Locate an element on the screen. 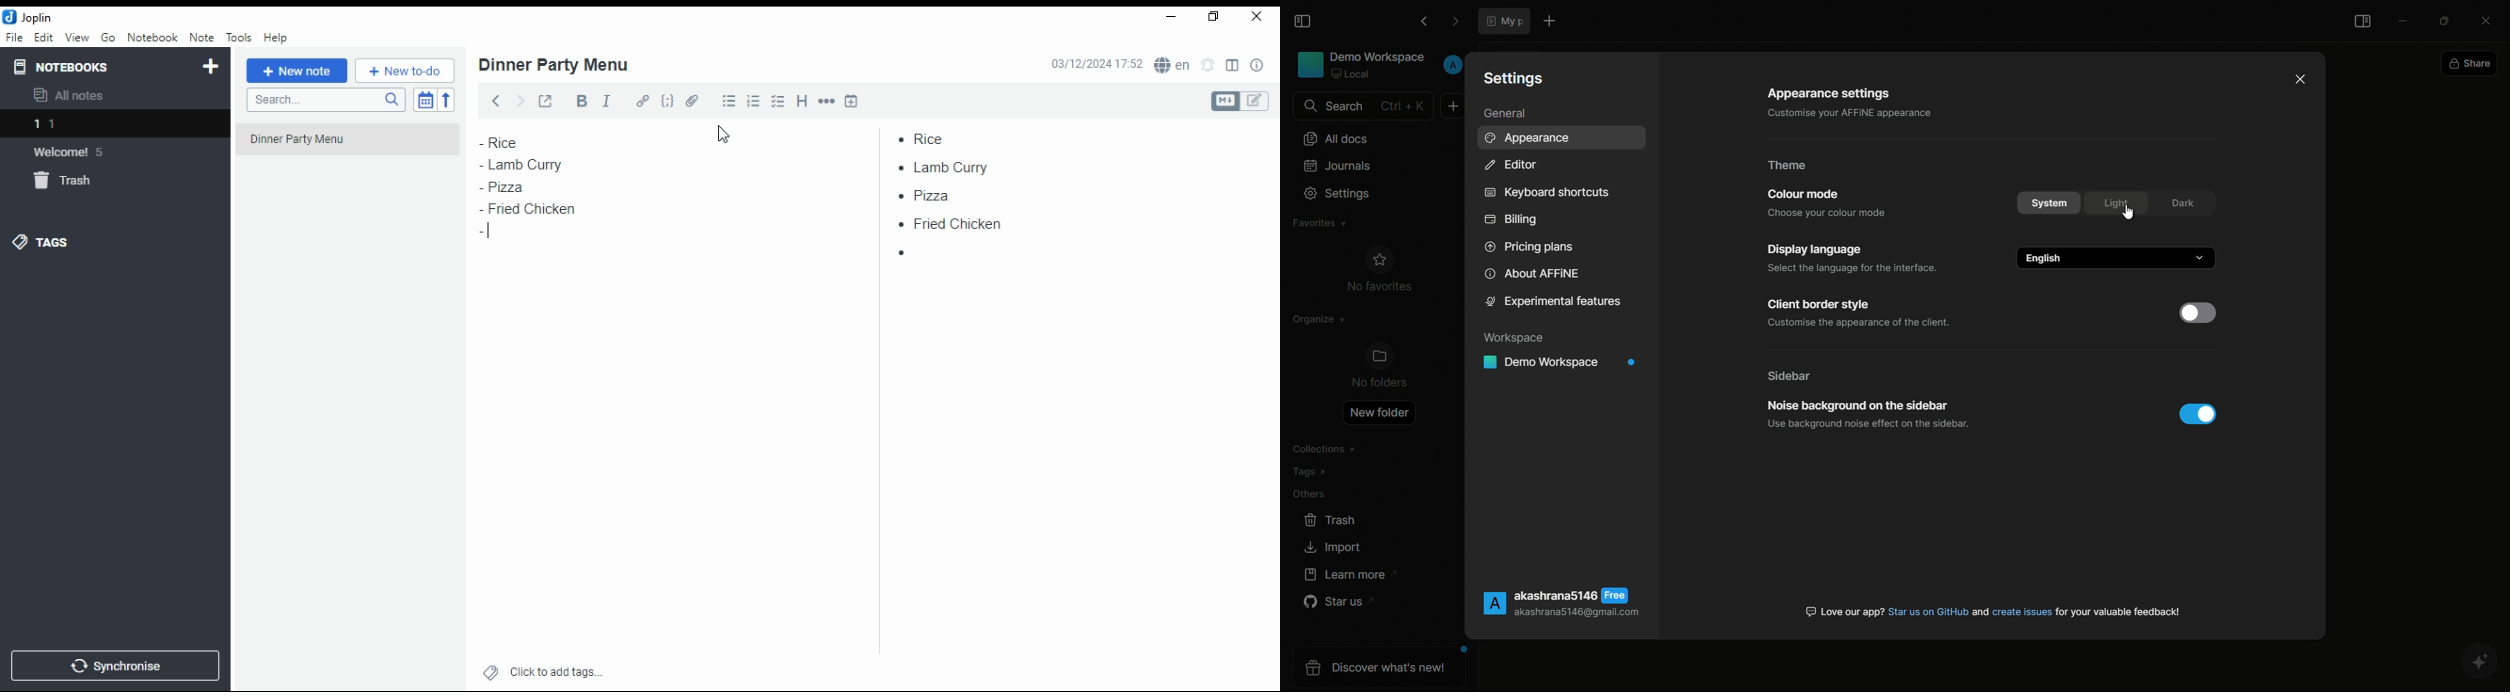 This screenshot has width=2520, height=700. bold is located at coordinates (578, 101).